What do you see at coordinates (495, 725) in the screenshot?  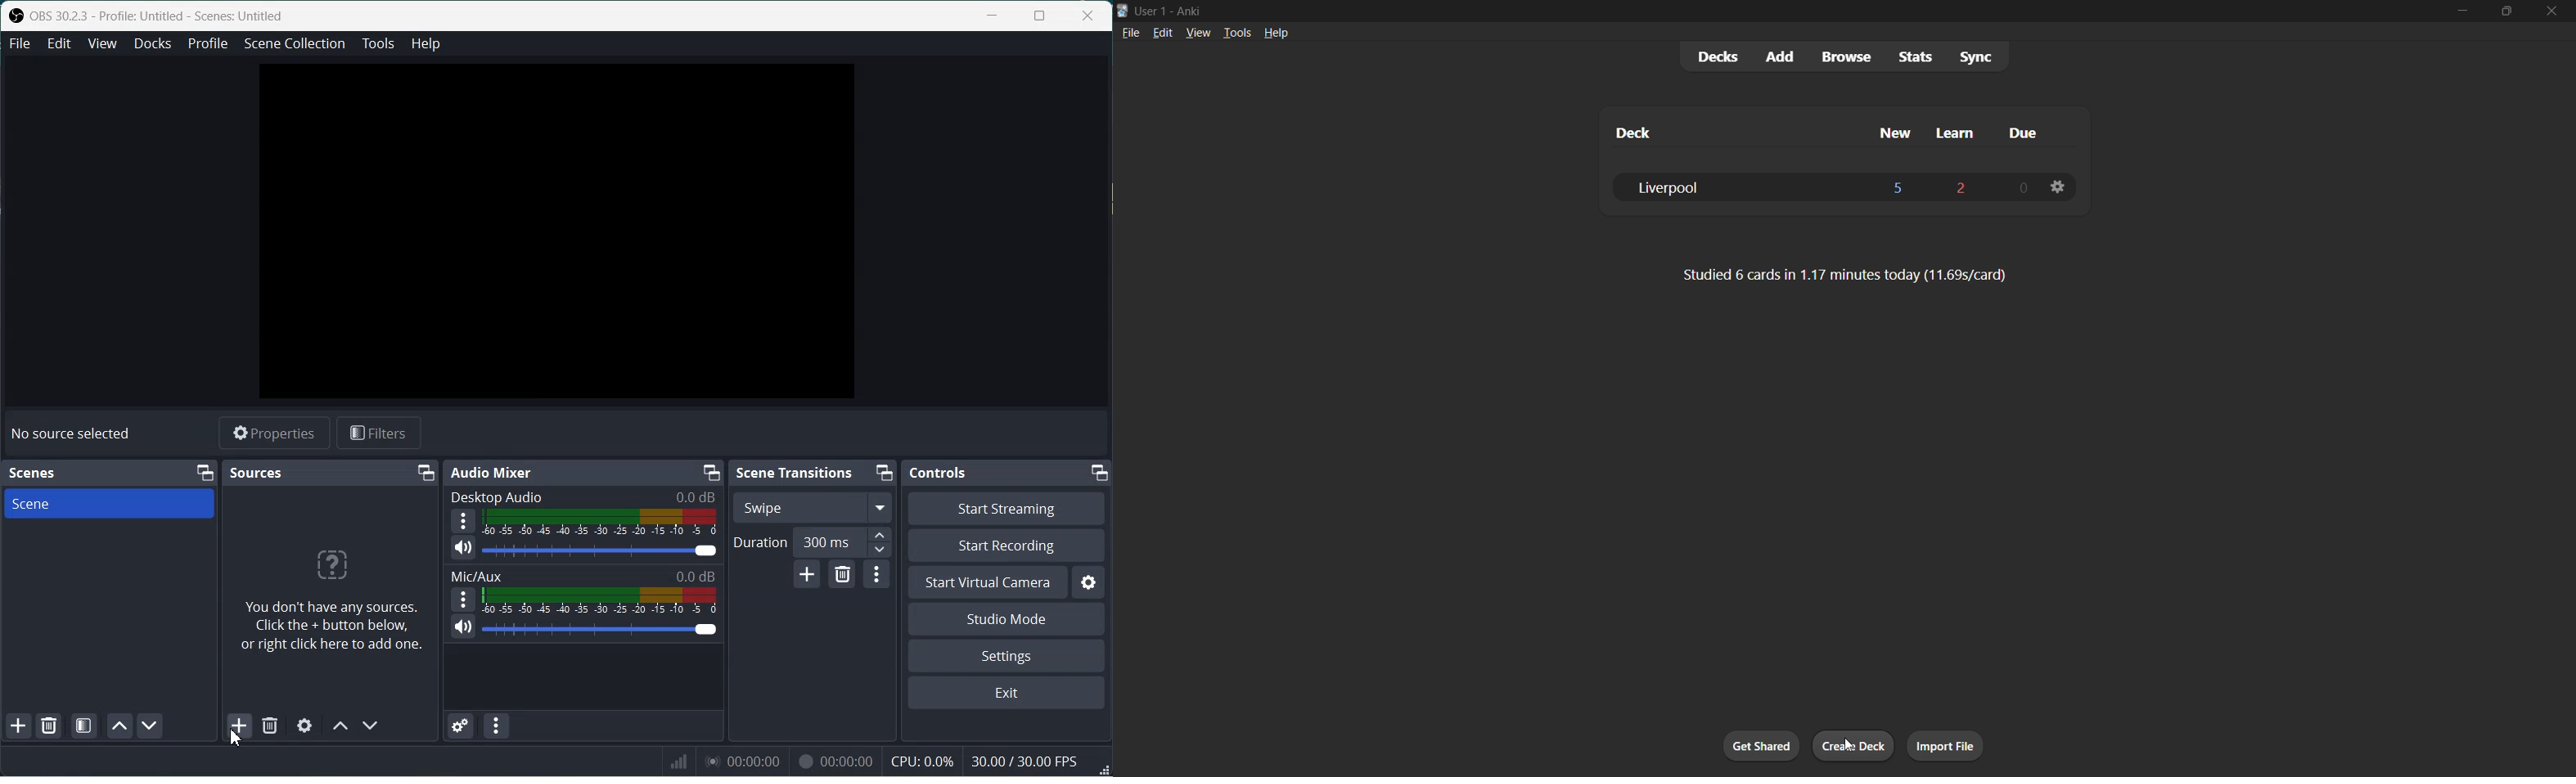 I see `Audio mixer menu` at bounding box center [495, 725].